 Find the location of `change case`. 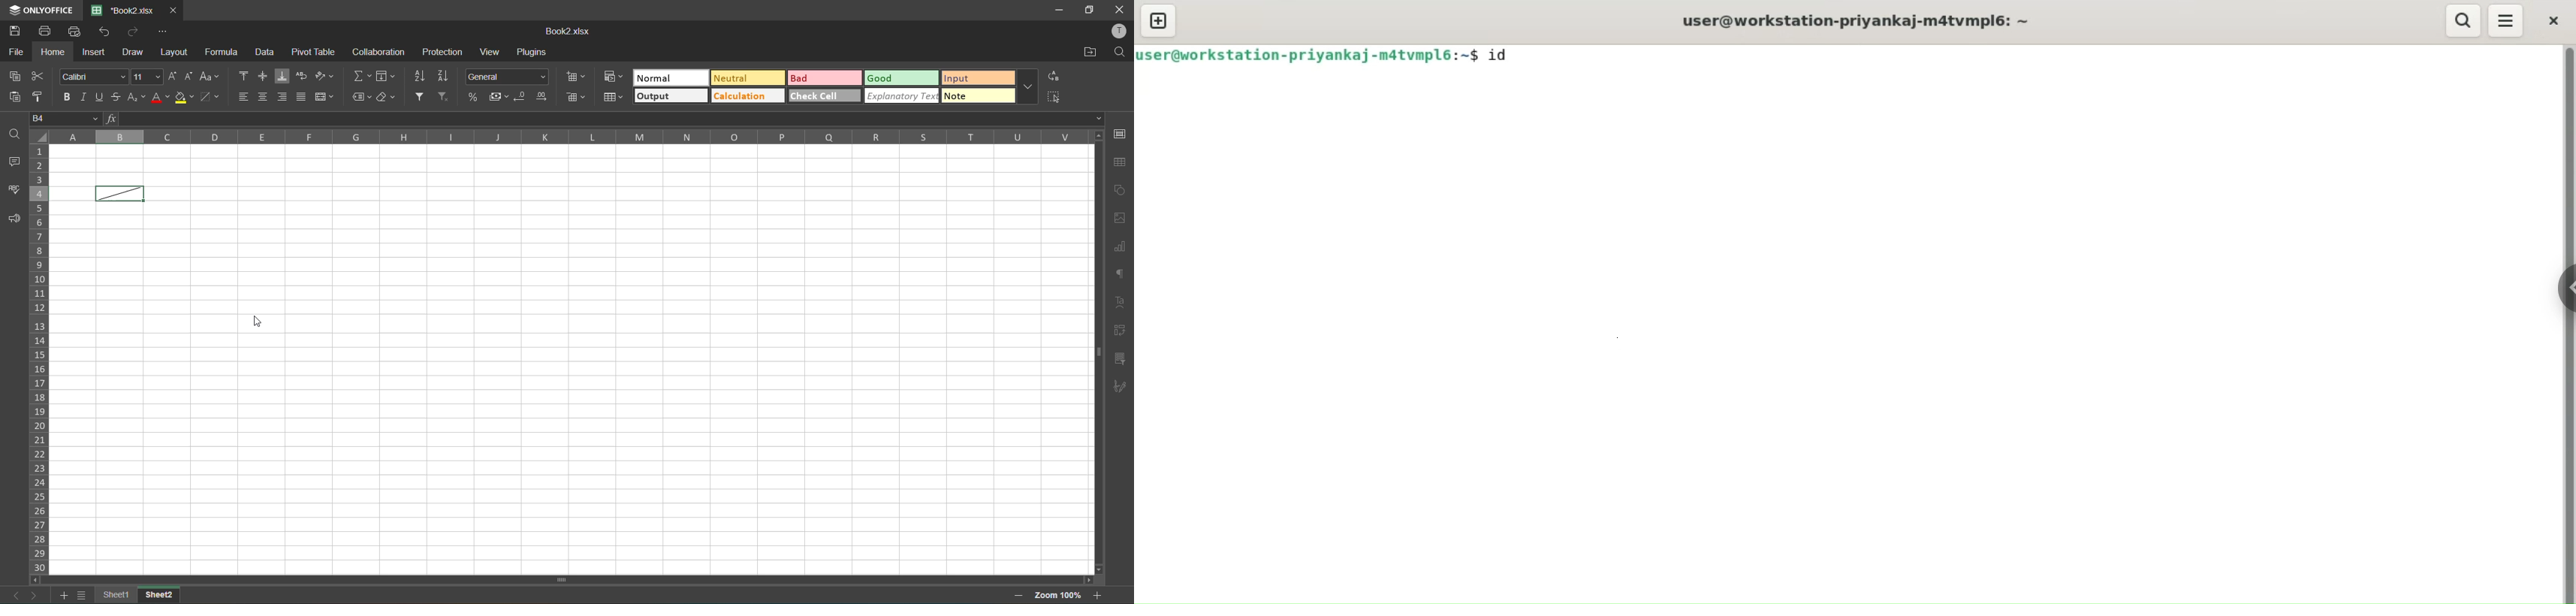

change case is located at coordinates (209, 77).